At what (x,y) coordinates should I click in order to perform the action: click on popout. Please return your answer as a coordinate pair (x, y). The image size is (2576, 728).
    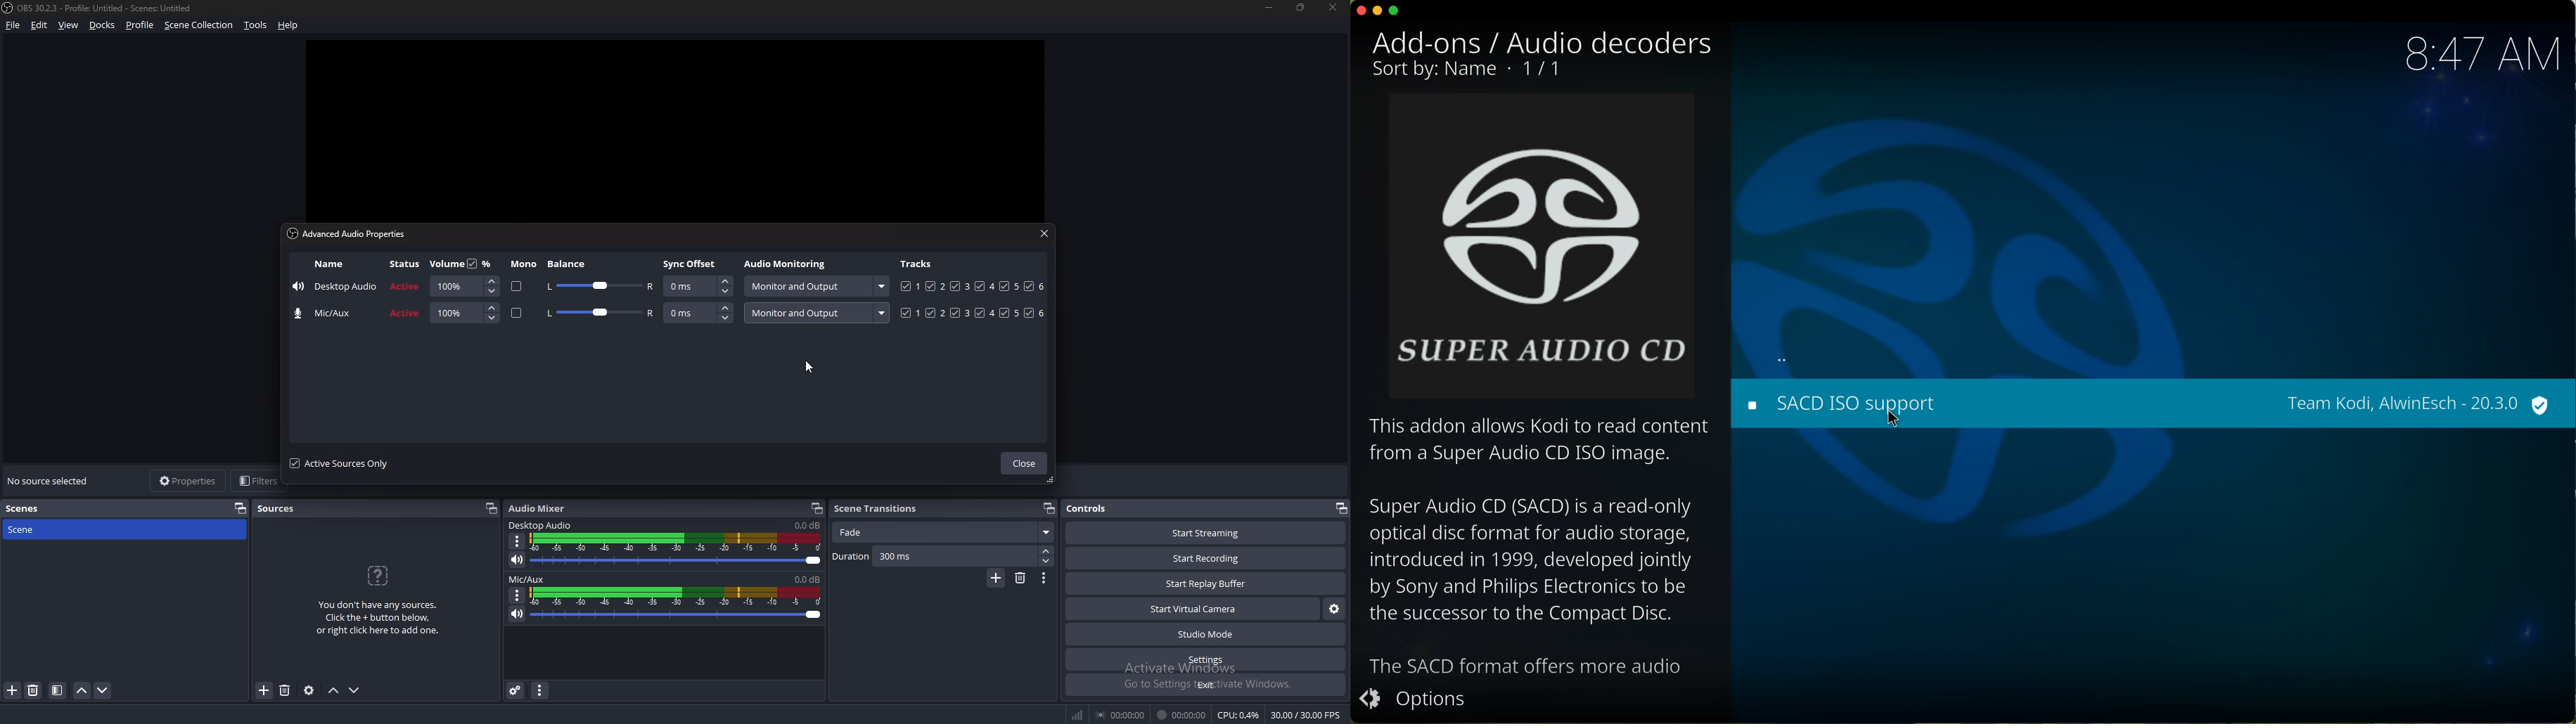
    Looking at the image, I should click on (489, 509).